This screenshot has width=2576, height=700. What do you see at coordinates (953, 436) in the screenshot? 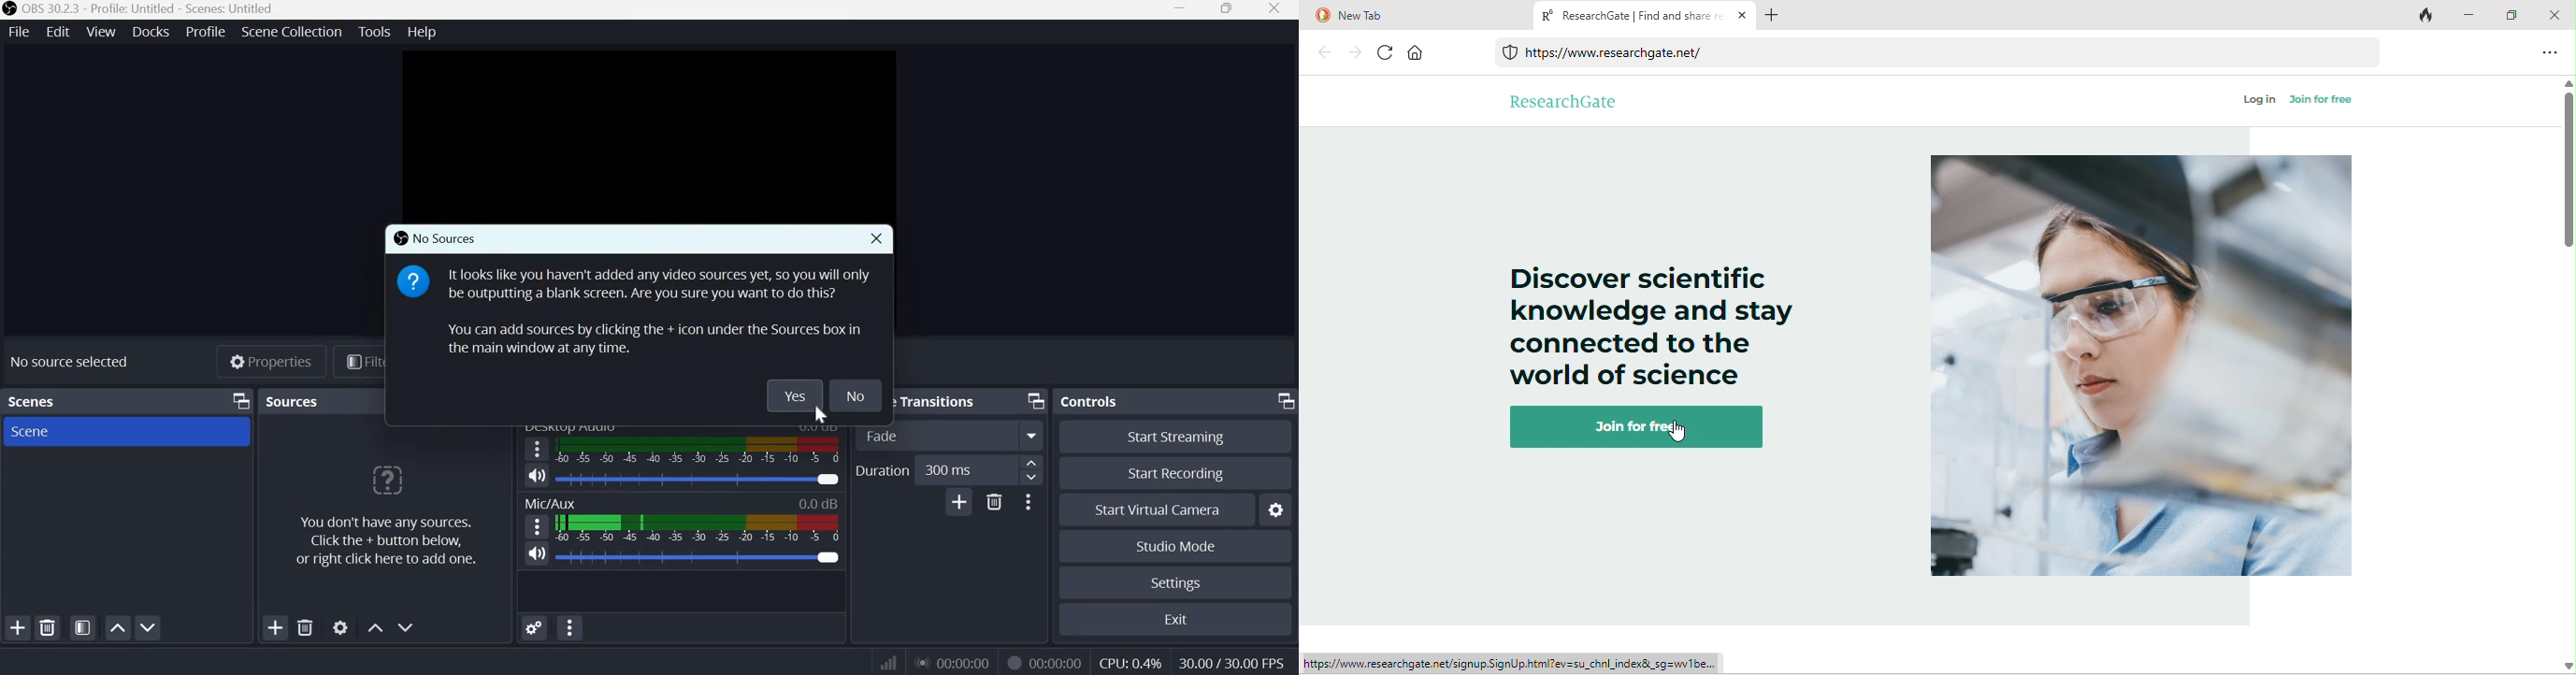
I see `Fade` at bounding box center [953, 436].